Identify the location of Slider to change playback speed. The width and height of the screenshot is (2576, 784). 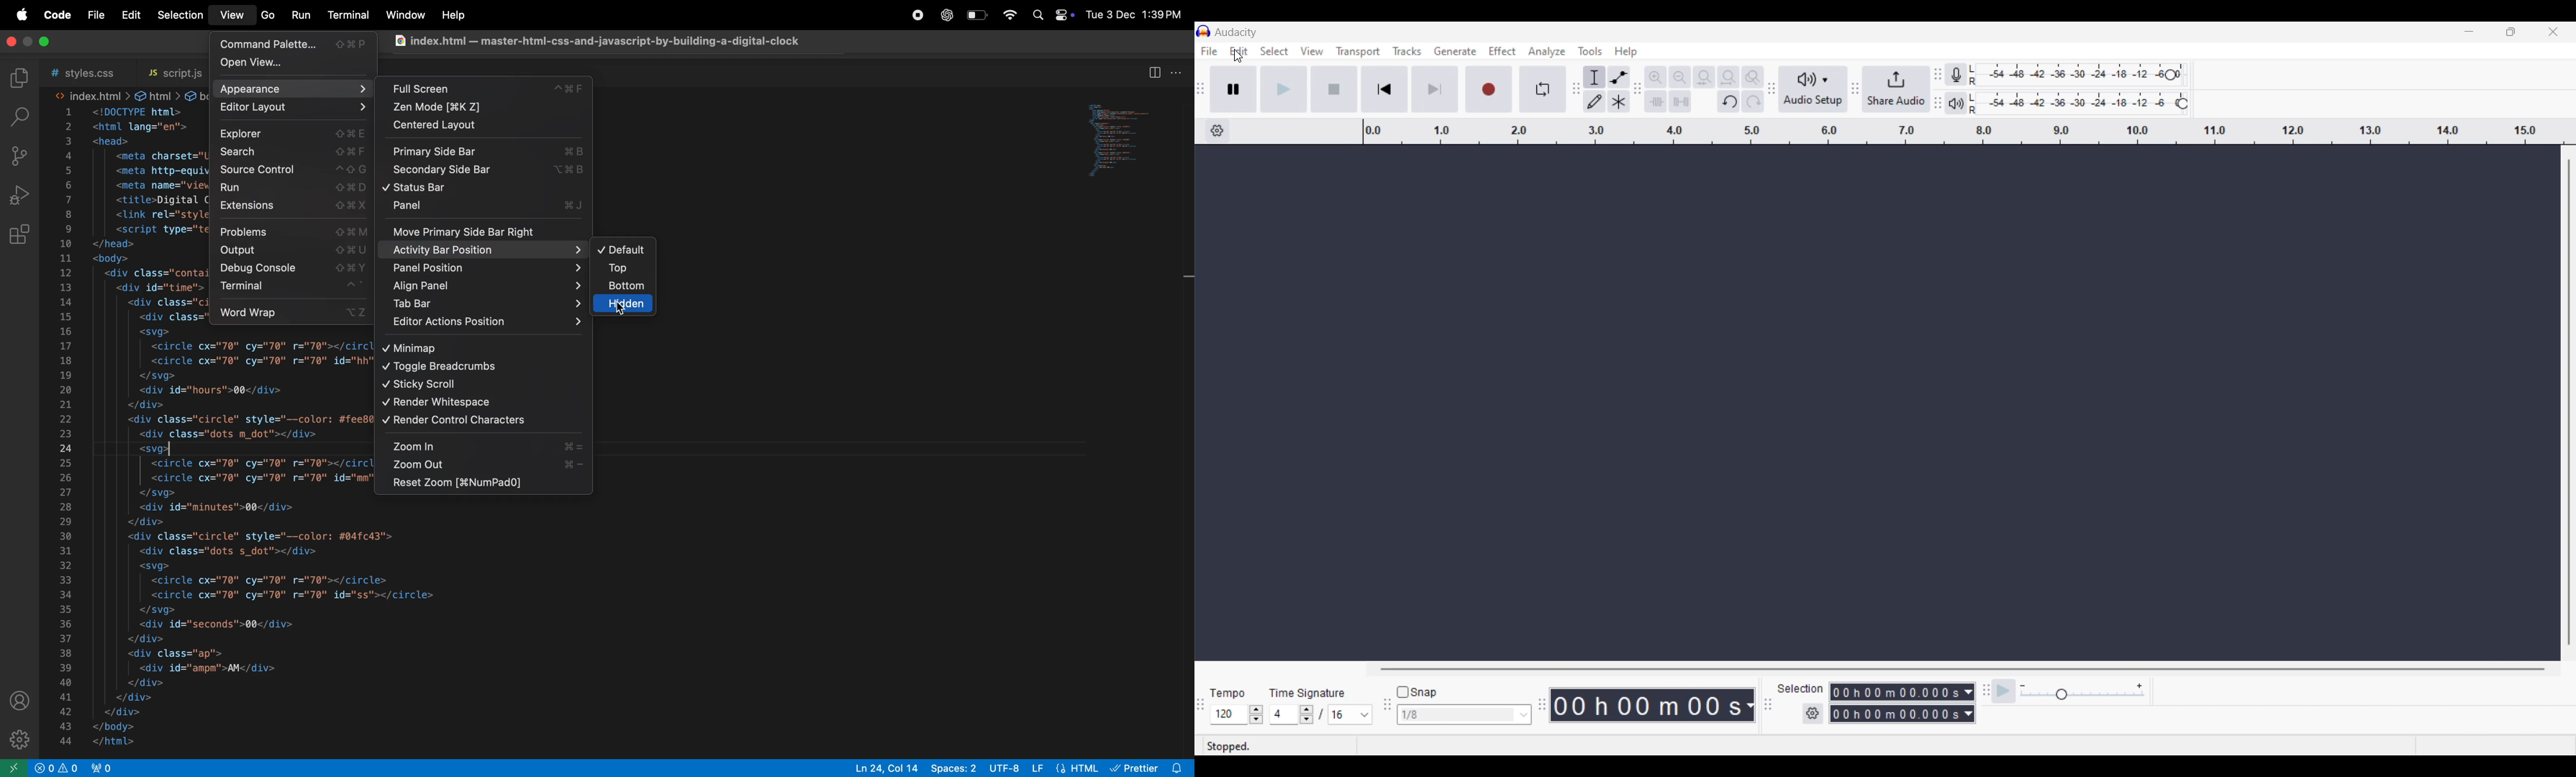
(2082, 696).